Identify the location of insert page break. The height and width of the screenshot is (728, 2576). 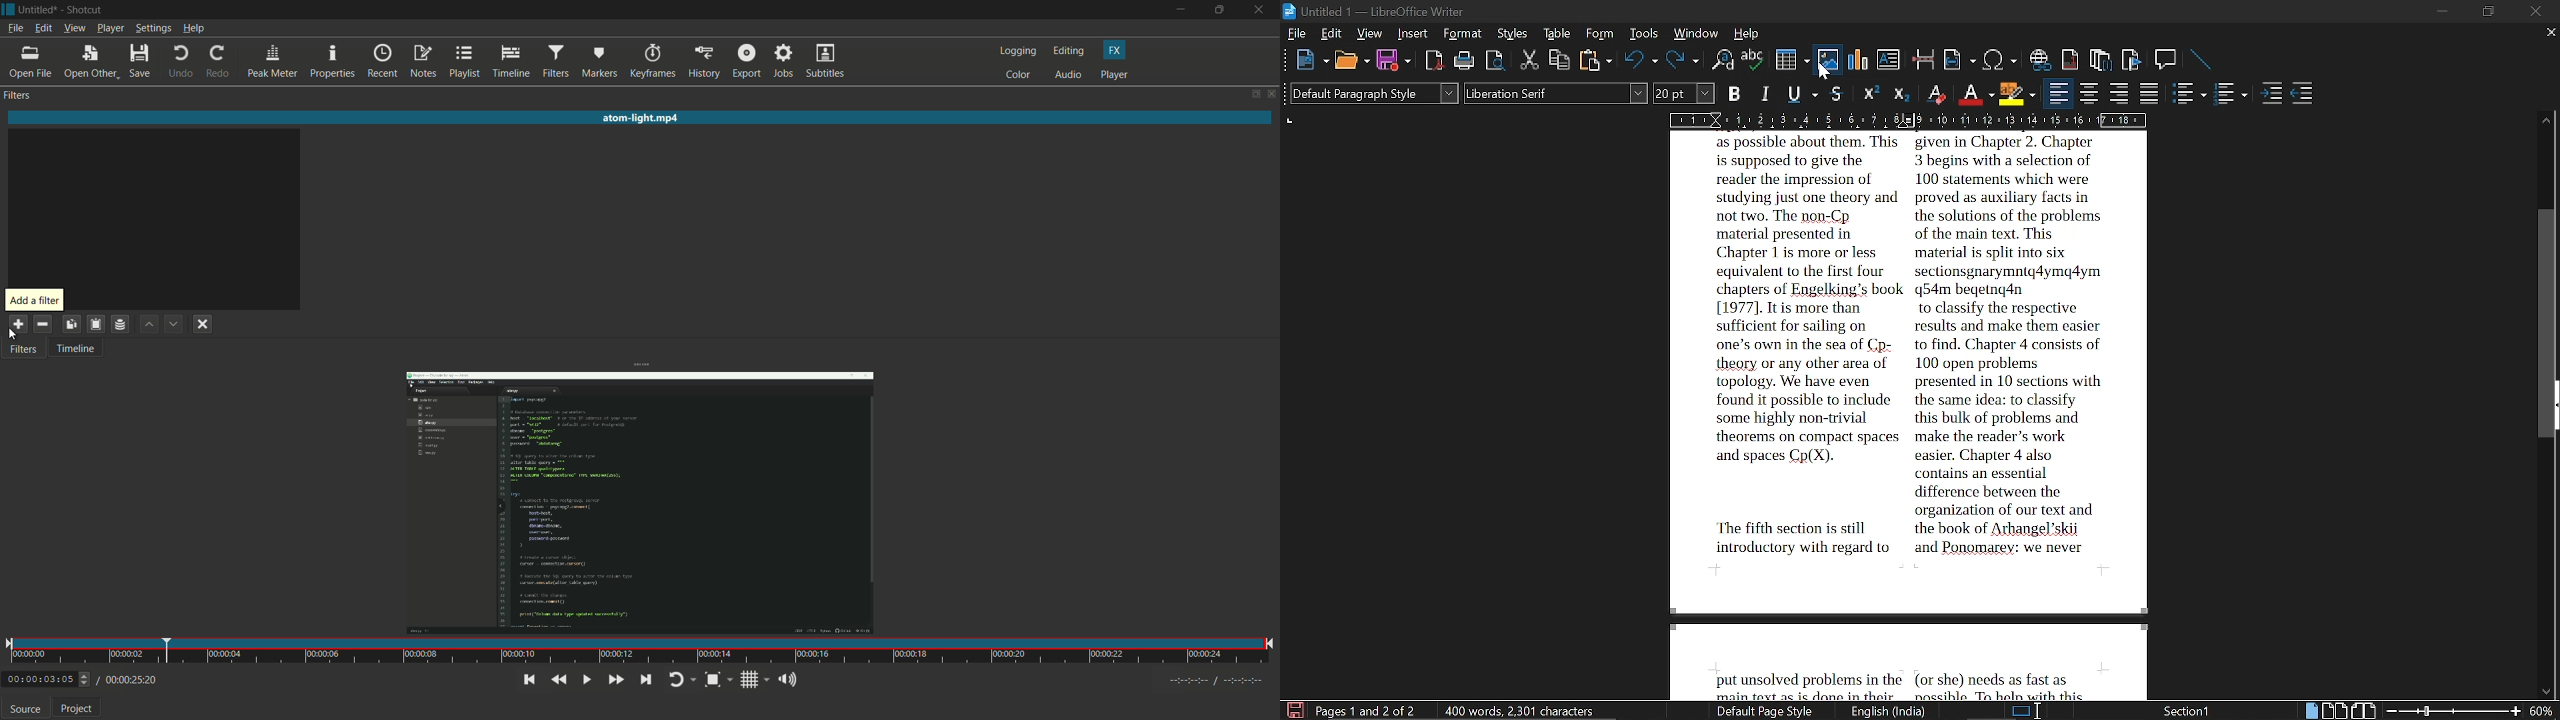
(1924, 59).